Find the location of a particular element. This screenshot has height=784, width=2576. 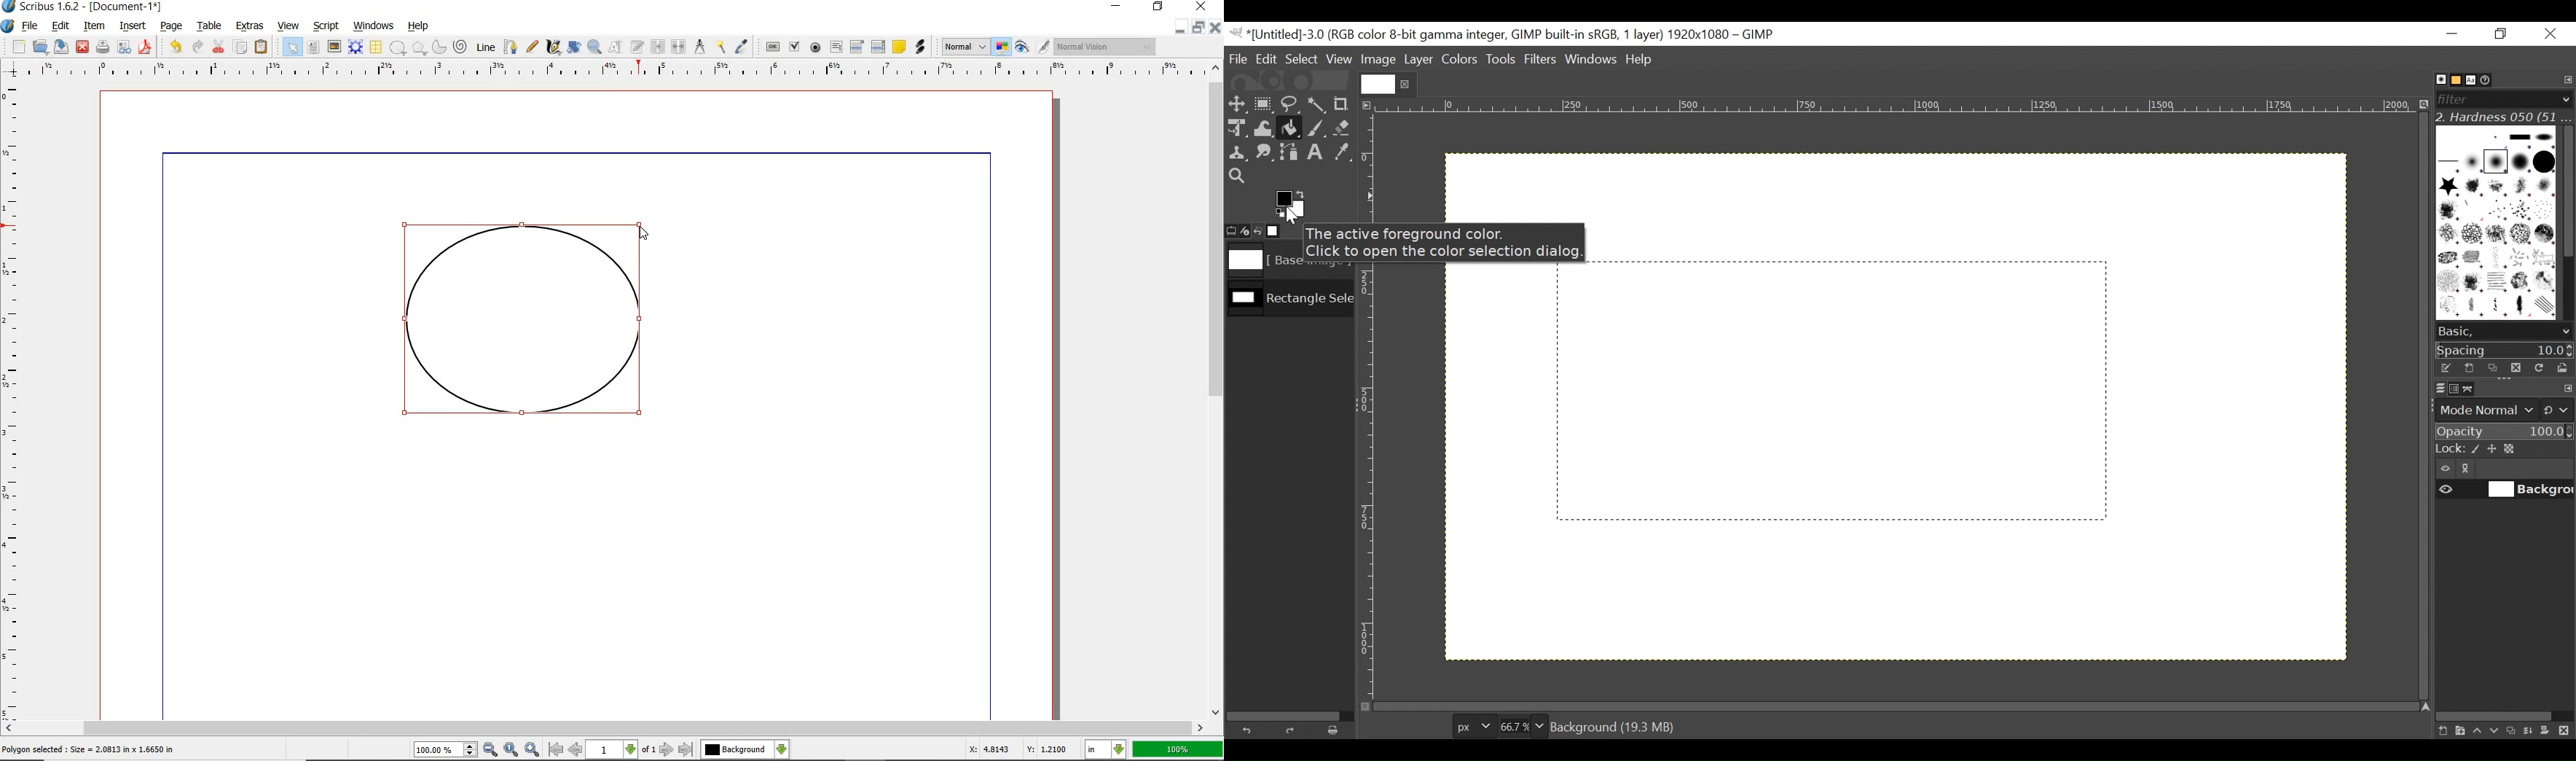

Document History is located at coordinates (2491, 79).